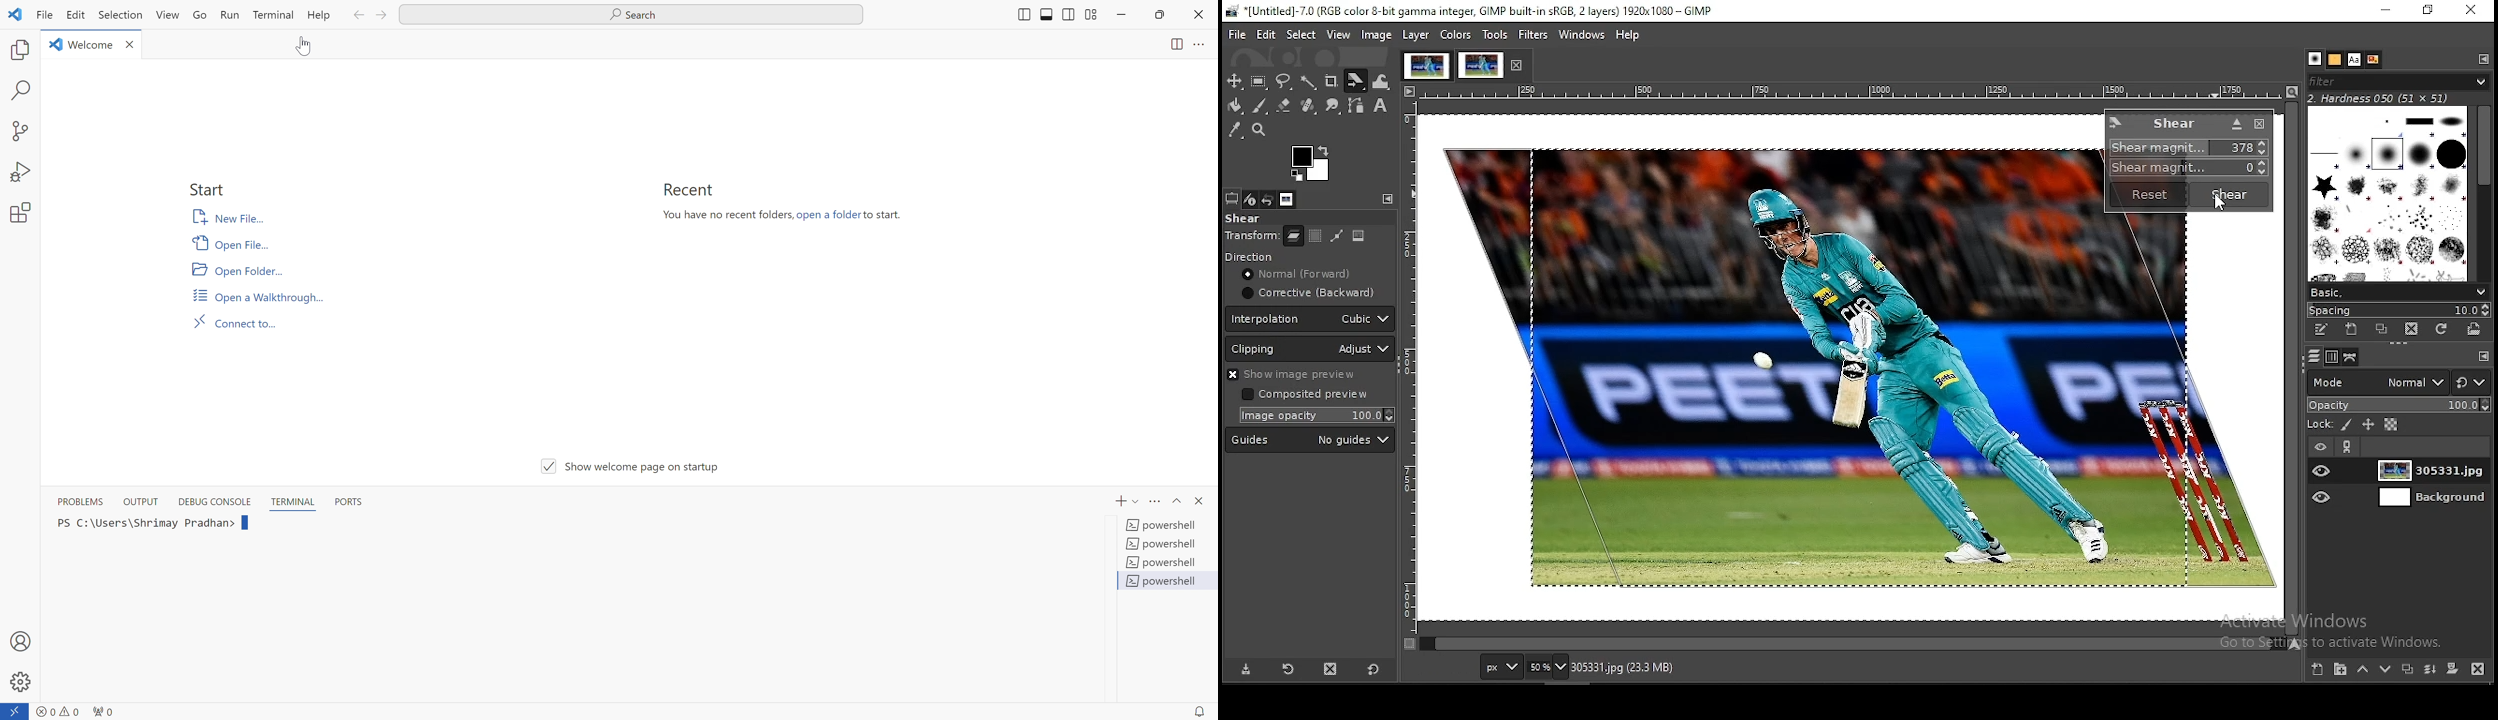 Image resolution: width=2520 pixels, height=728 pixels. Describe the element at coordinates (1199, 46) in the screenshot. I see `more options` at that location.